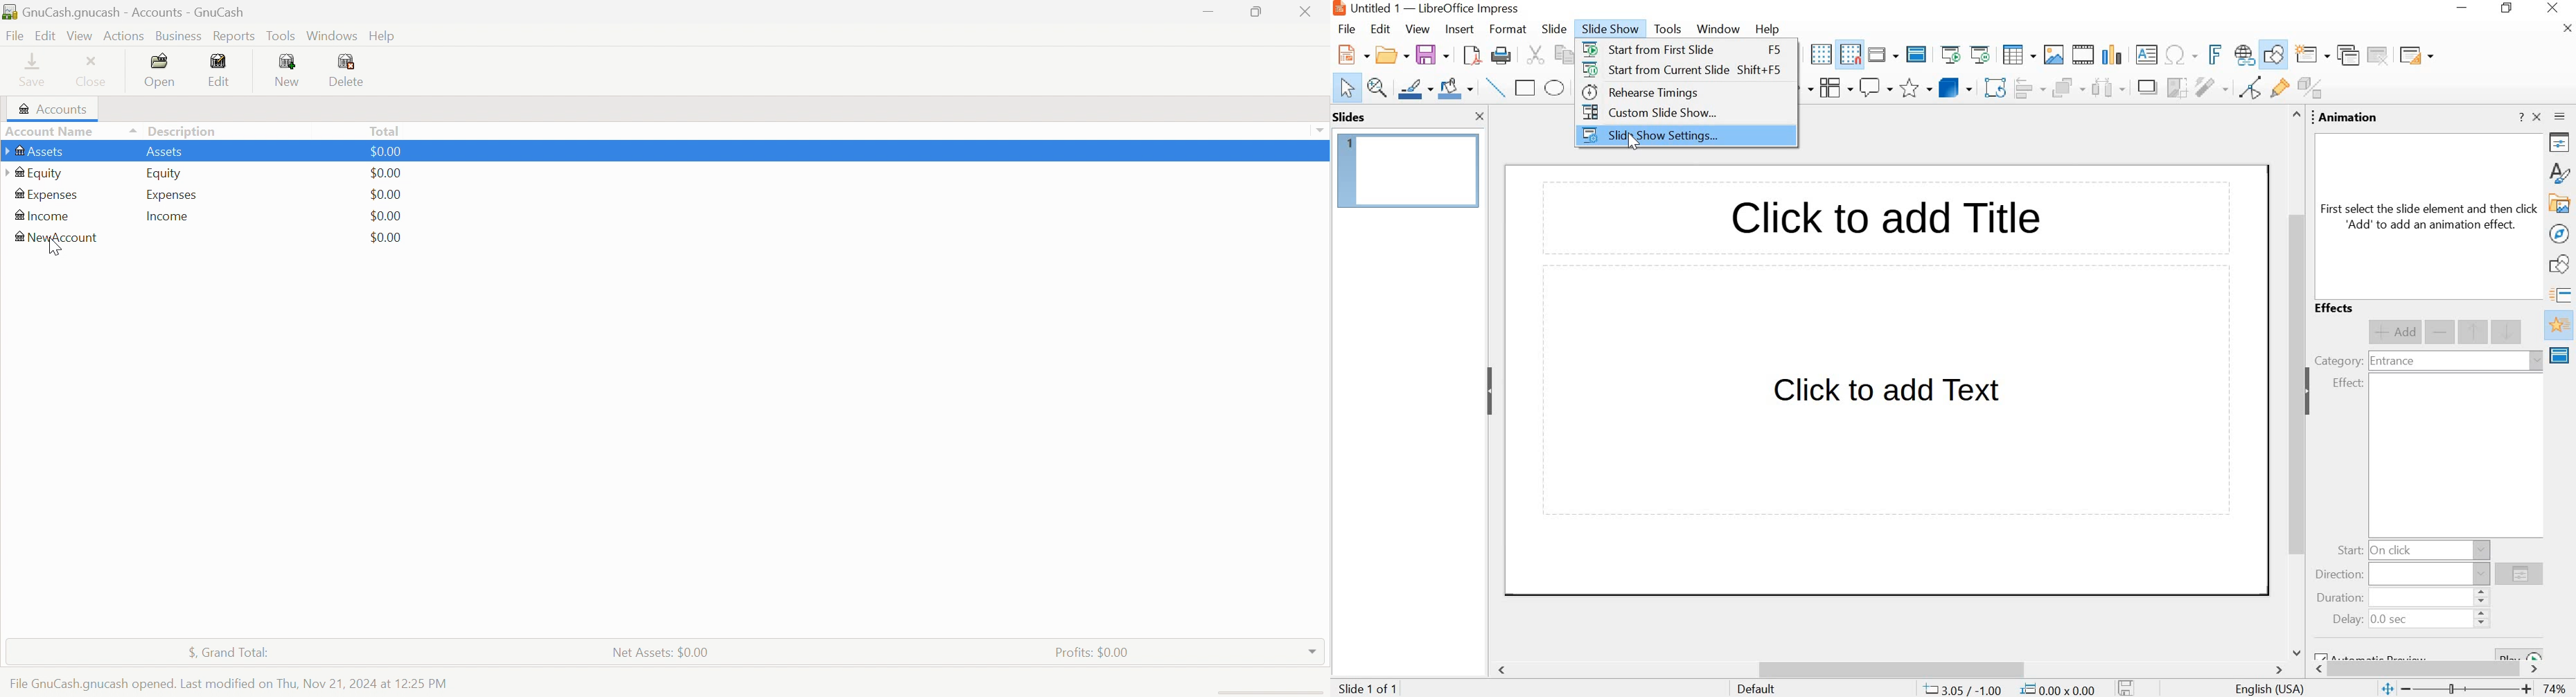 The image size is (2576, 700). What do you see at coordinates (1916, 89) in the screenshot?
I see `stars and banners` at bounding box center [1916, 89].